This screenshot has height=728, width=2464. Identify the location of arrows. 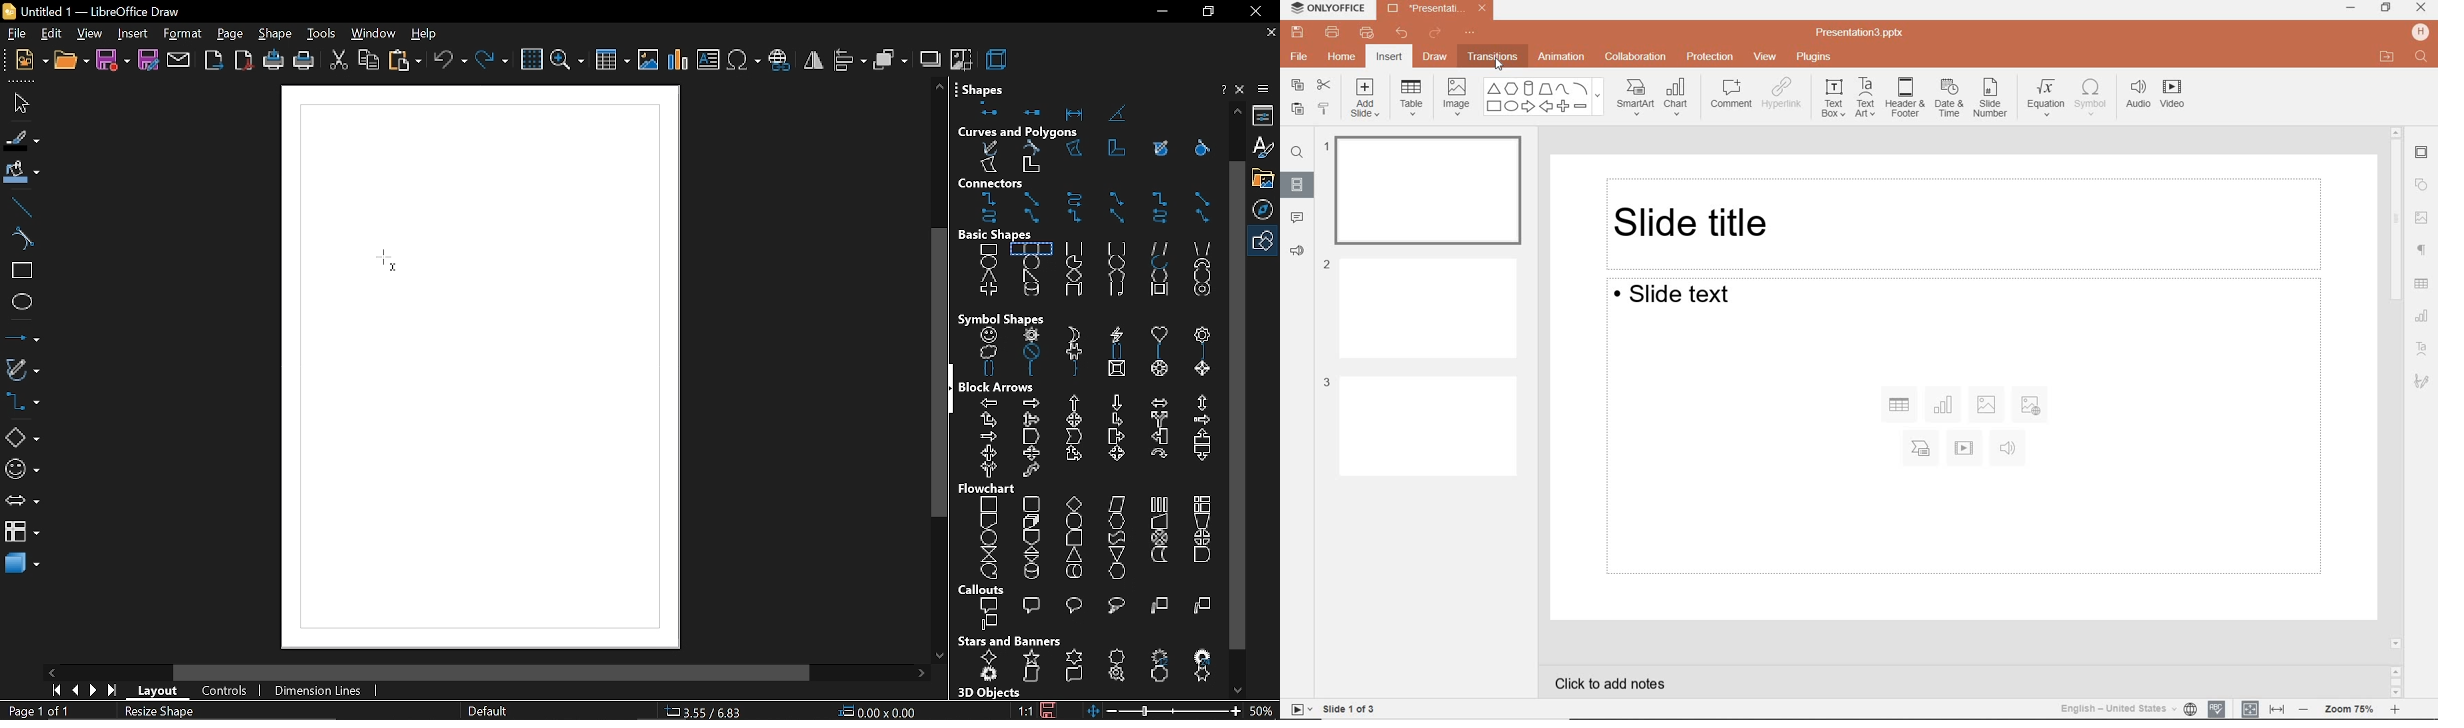
(21, 503).